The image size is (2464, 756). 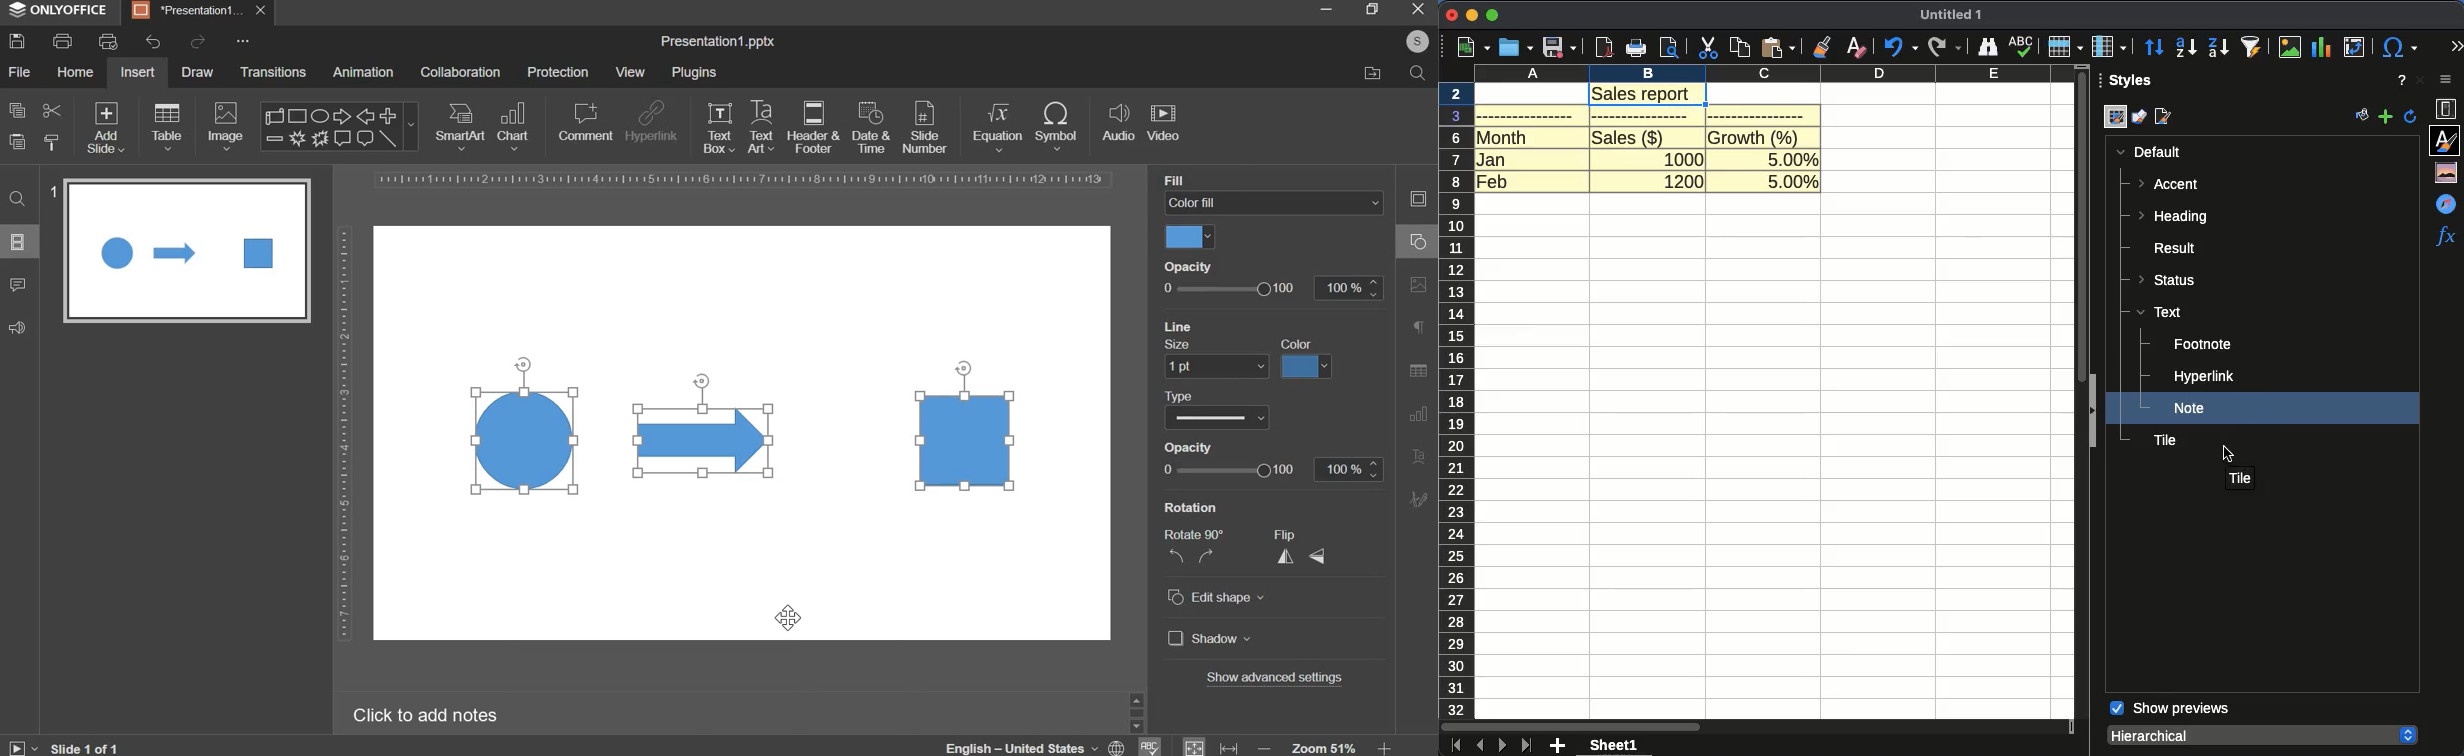 What do you see at coordinates (1300, 343) in the screenshot?
I see `color` at bounding box center [1300, 343].